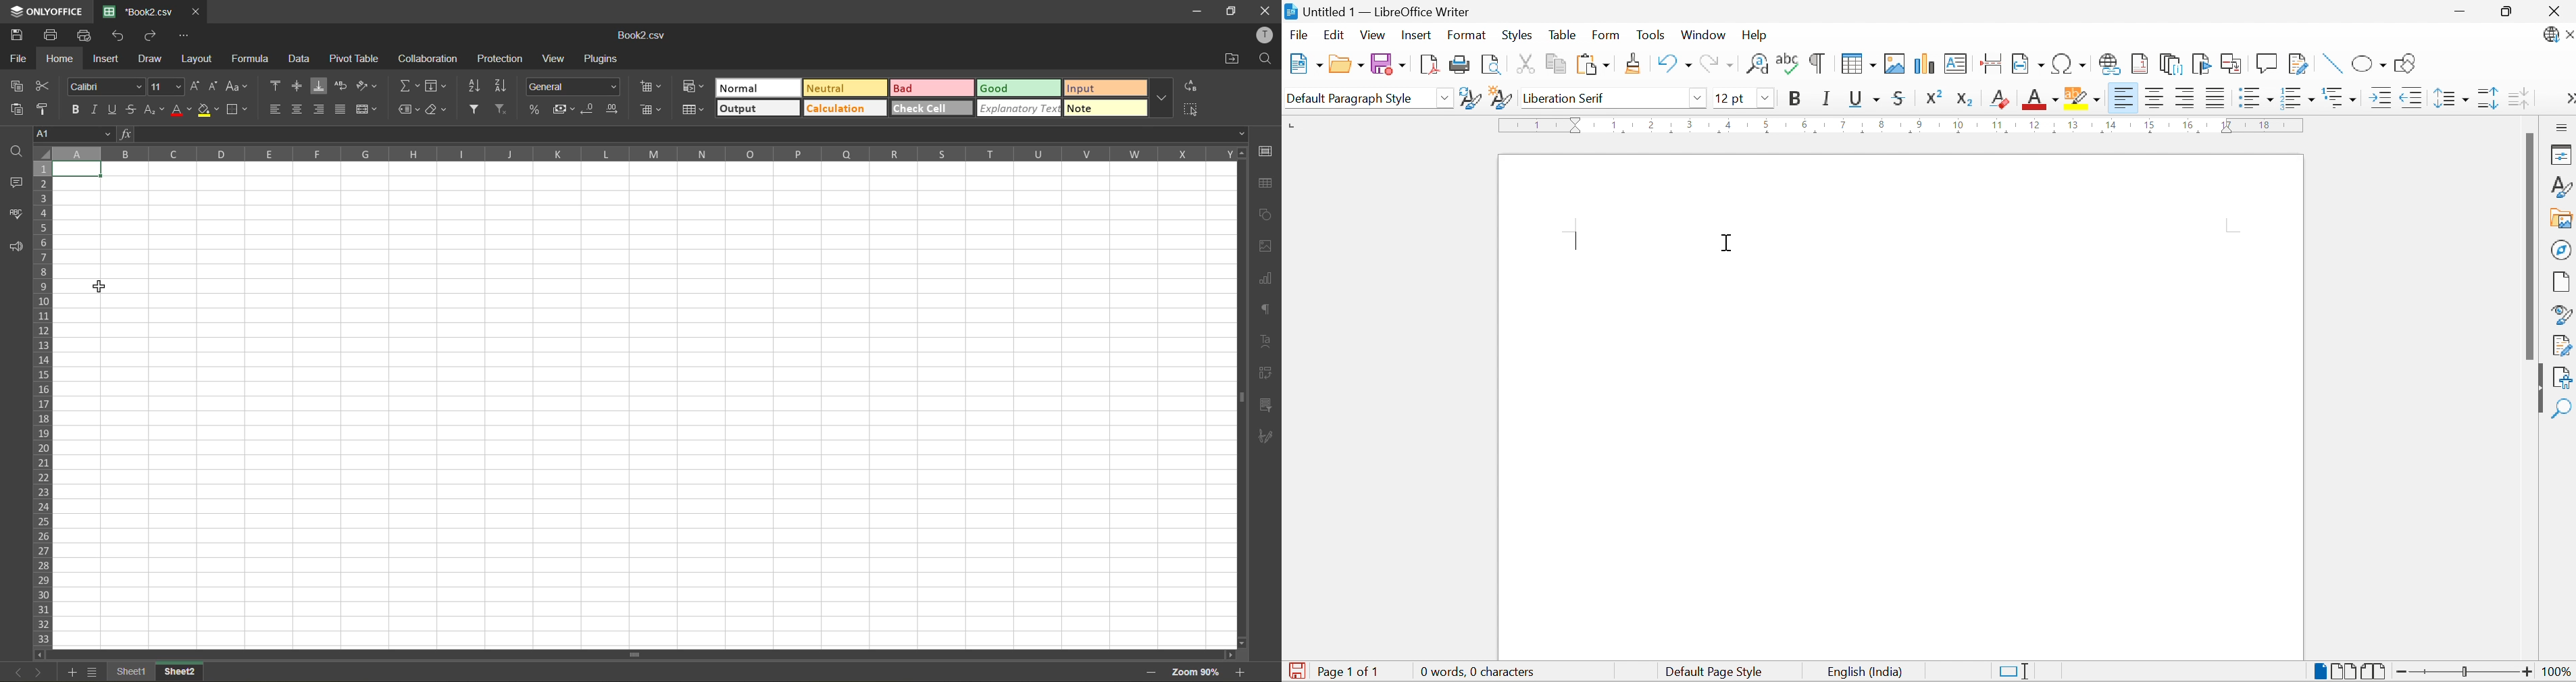  What do you see at coordinates (1373, 35) in the screenshot?
I see `View` at bounding box center [1373, 35].